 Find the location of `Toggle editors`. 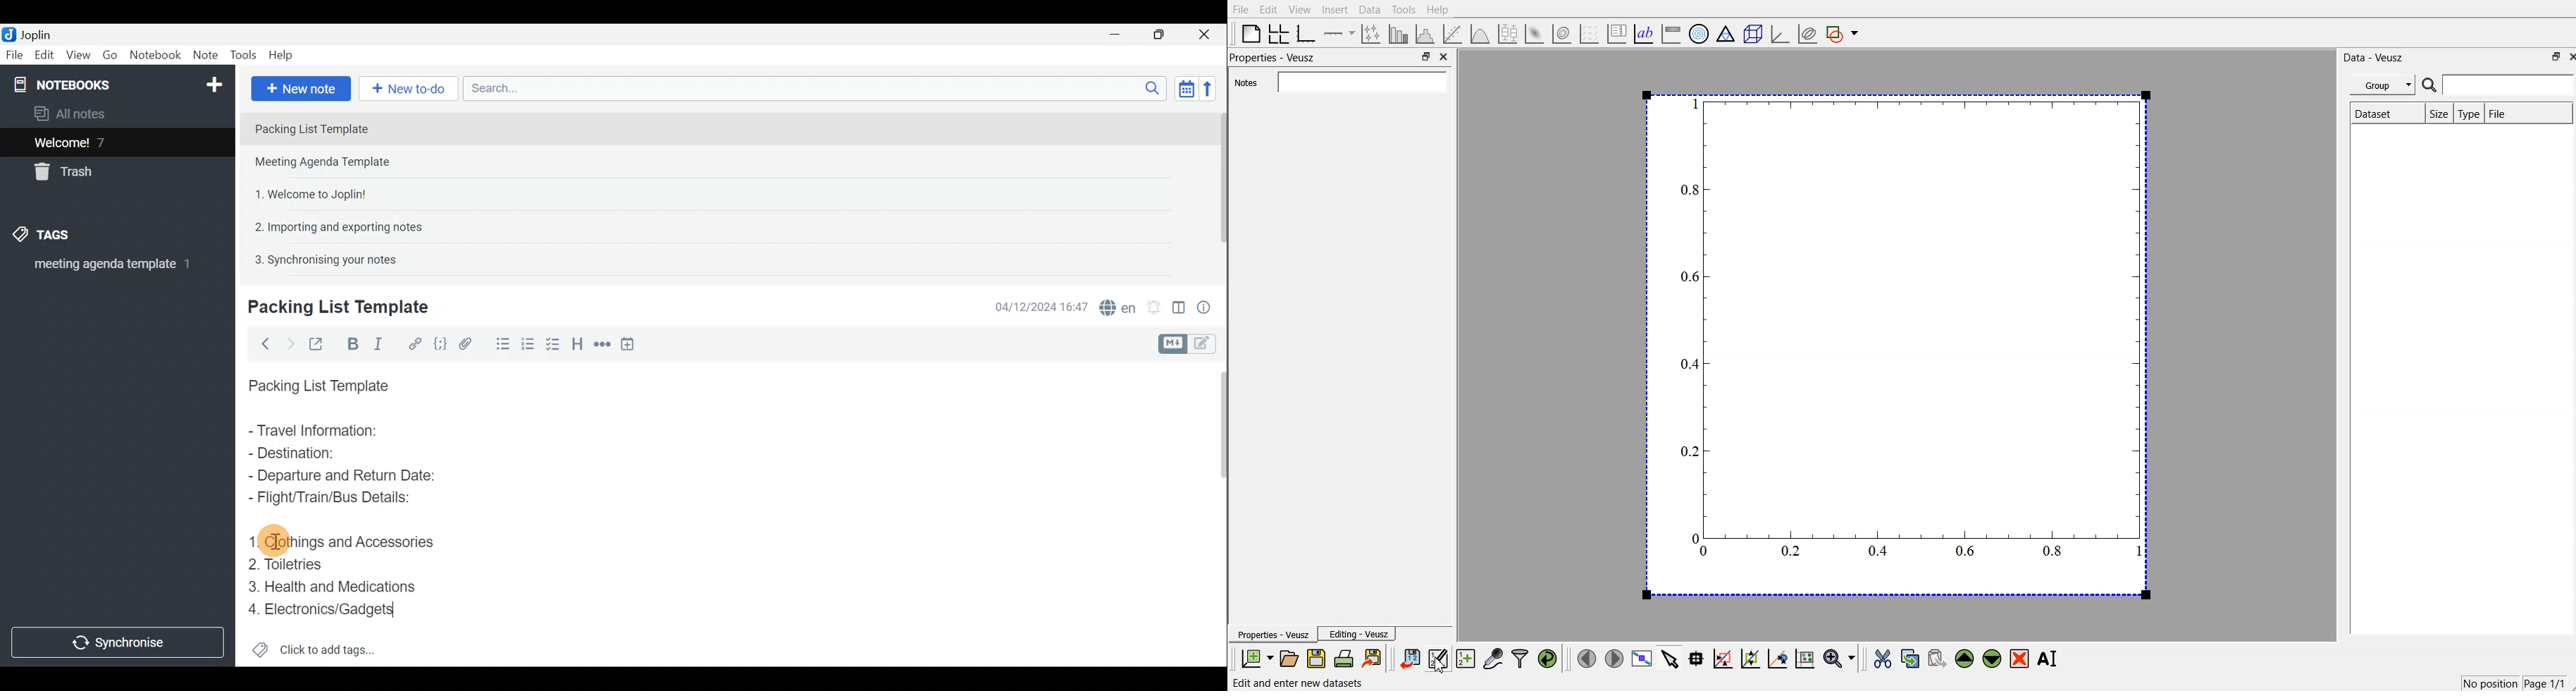

Toggle editors is located at coordinates (1174, 342).